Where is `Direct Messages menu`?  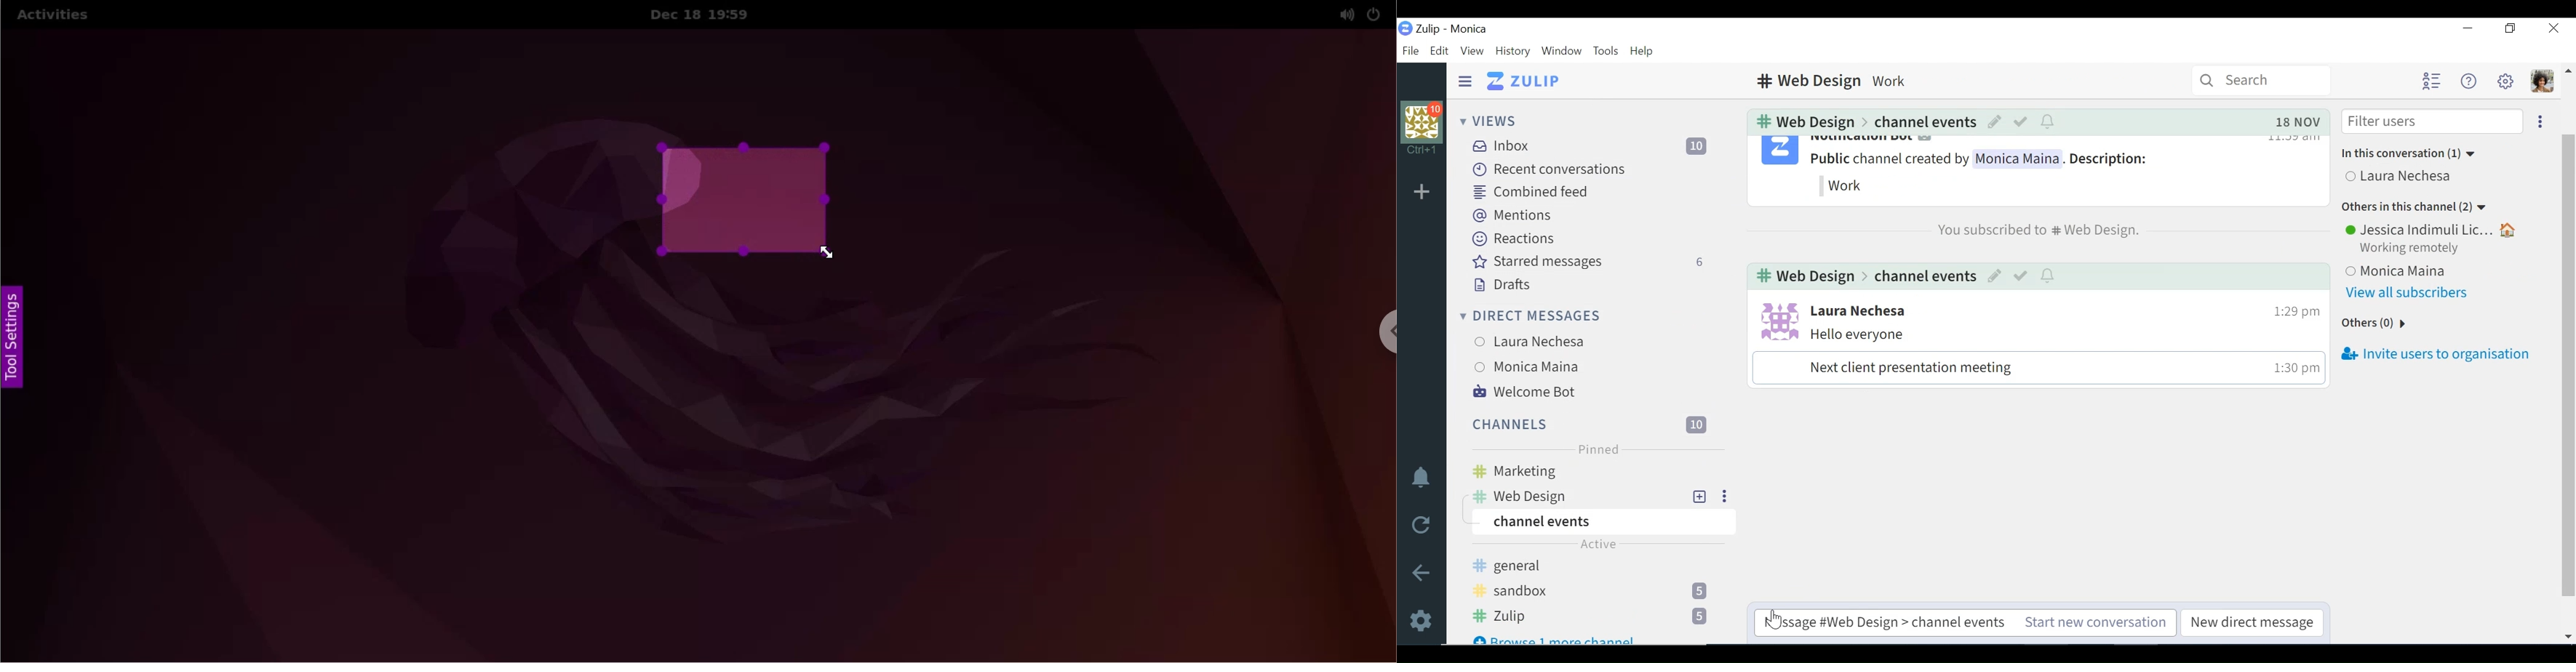 Direct Messages menu is located at coordinates (1530, 314).